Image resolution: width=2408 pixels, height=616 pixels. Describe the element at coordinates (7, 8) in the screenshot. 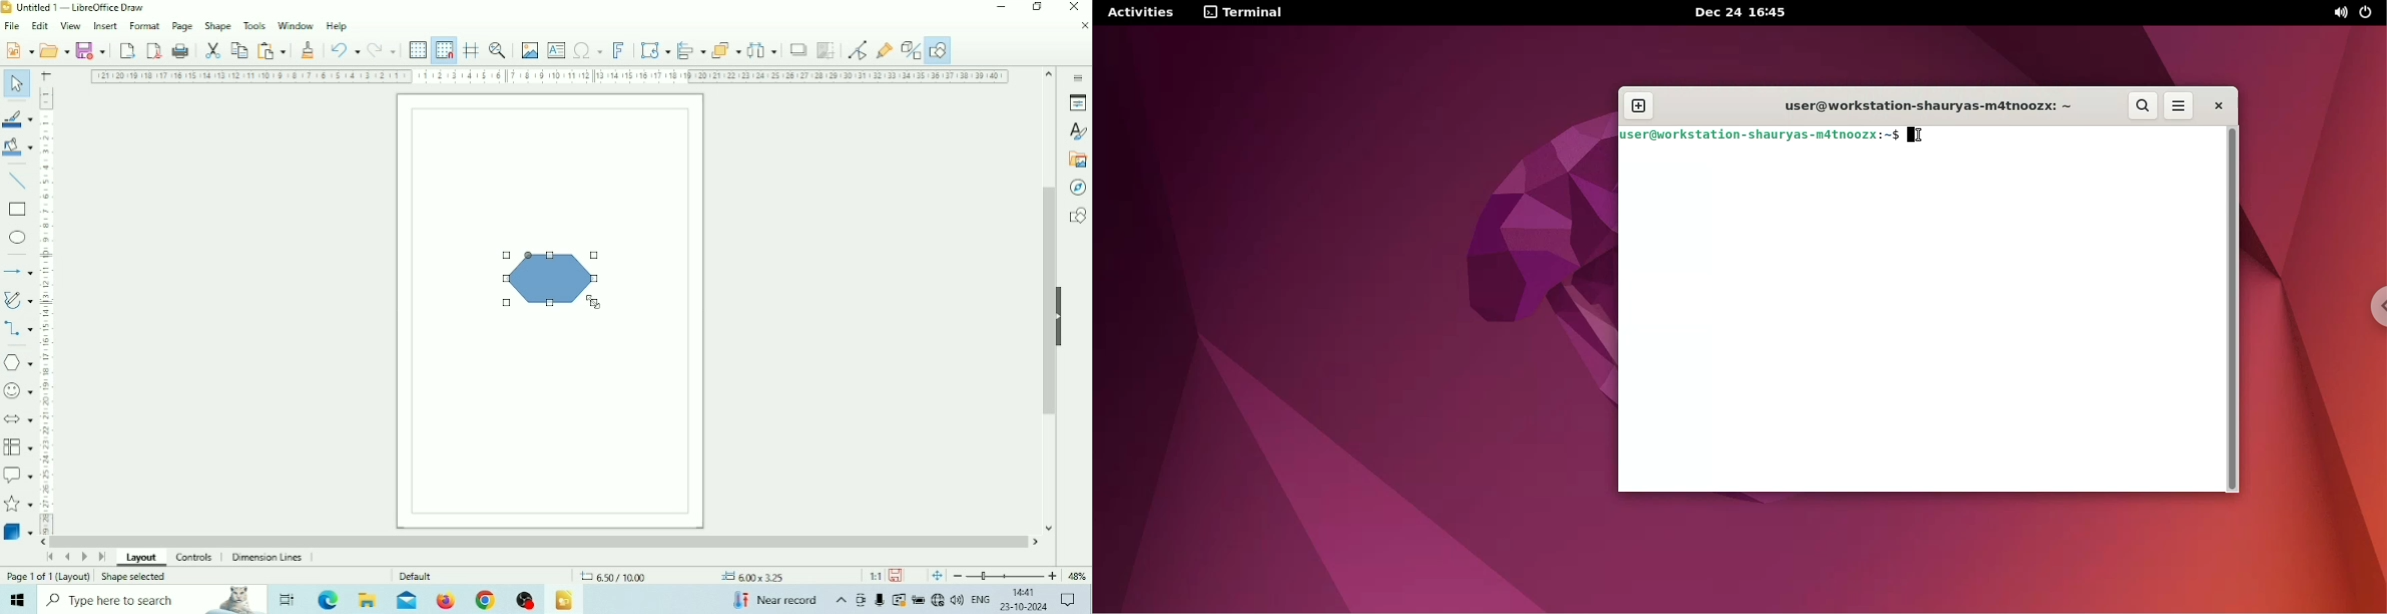

I see `Logo` at that location.